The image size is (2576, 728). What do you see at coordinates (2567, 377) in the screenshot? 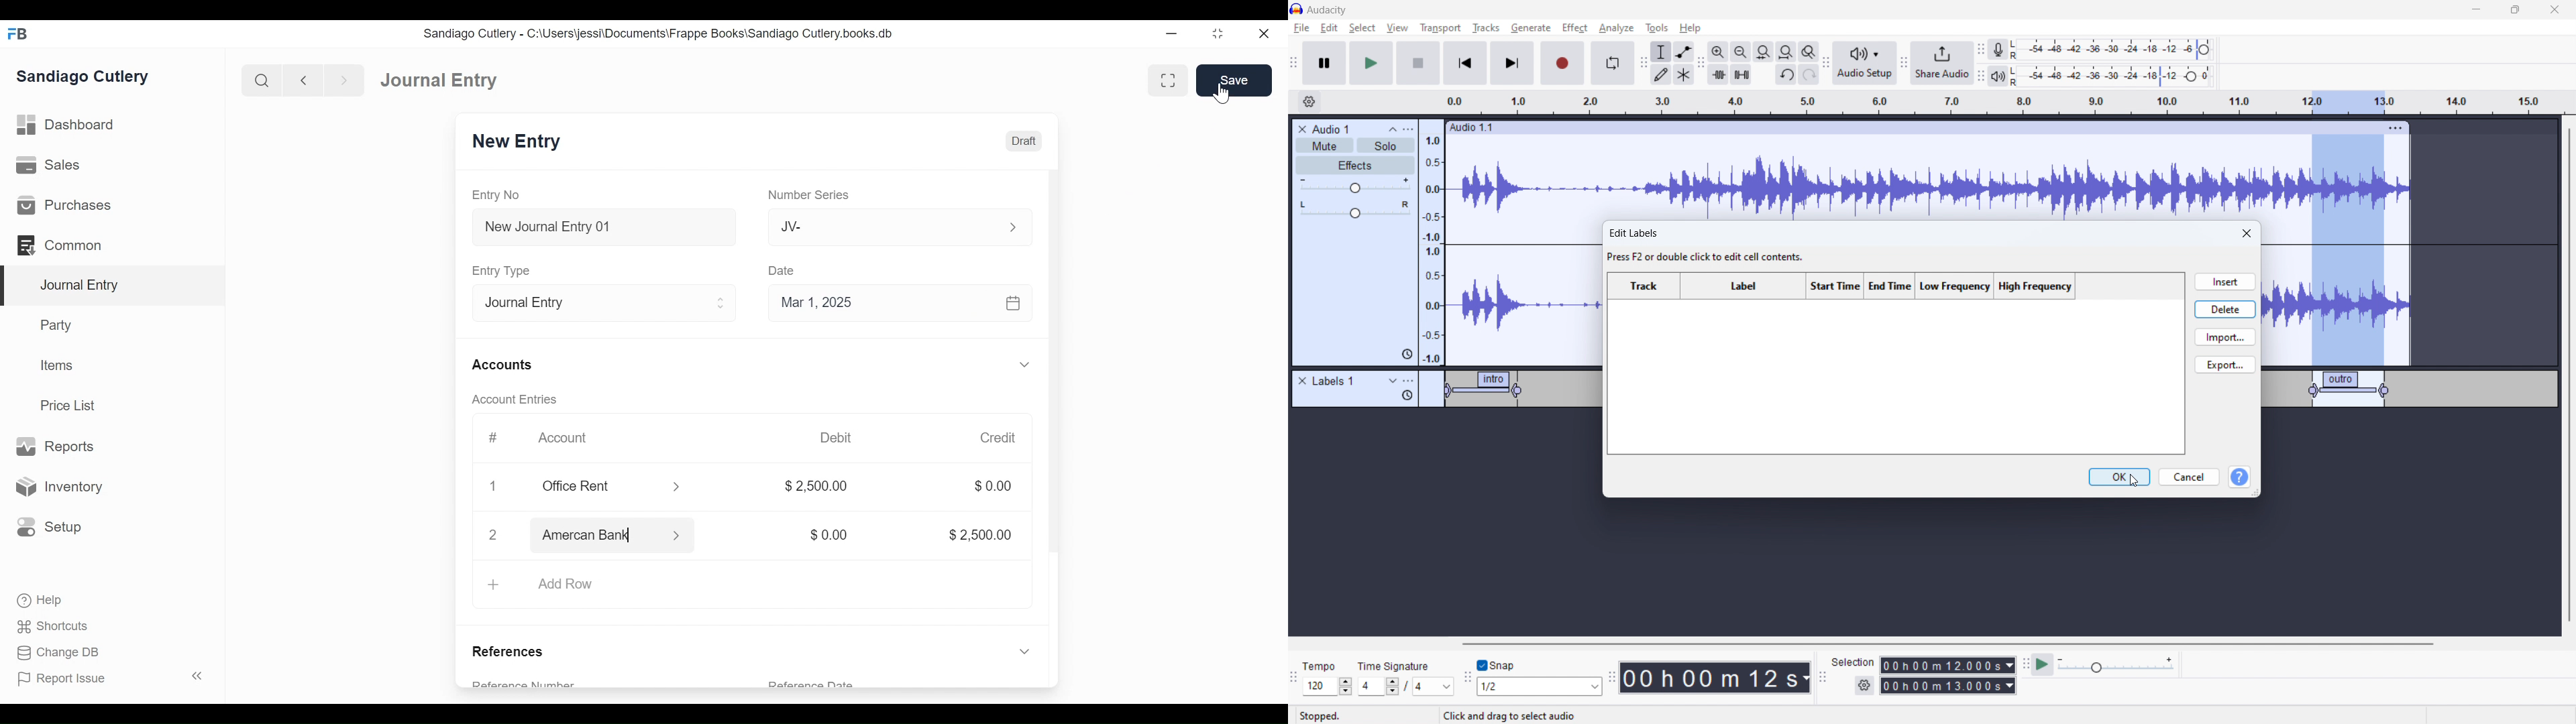
I see `vertical scrollbar` at bounding box center [2567, 377].